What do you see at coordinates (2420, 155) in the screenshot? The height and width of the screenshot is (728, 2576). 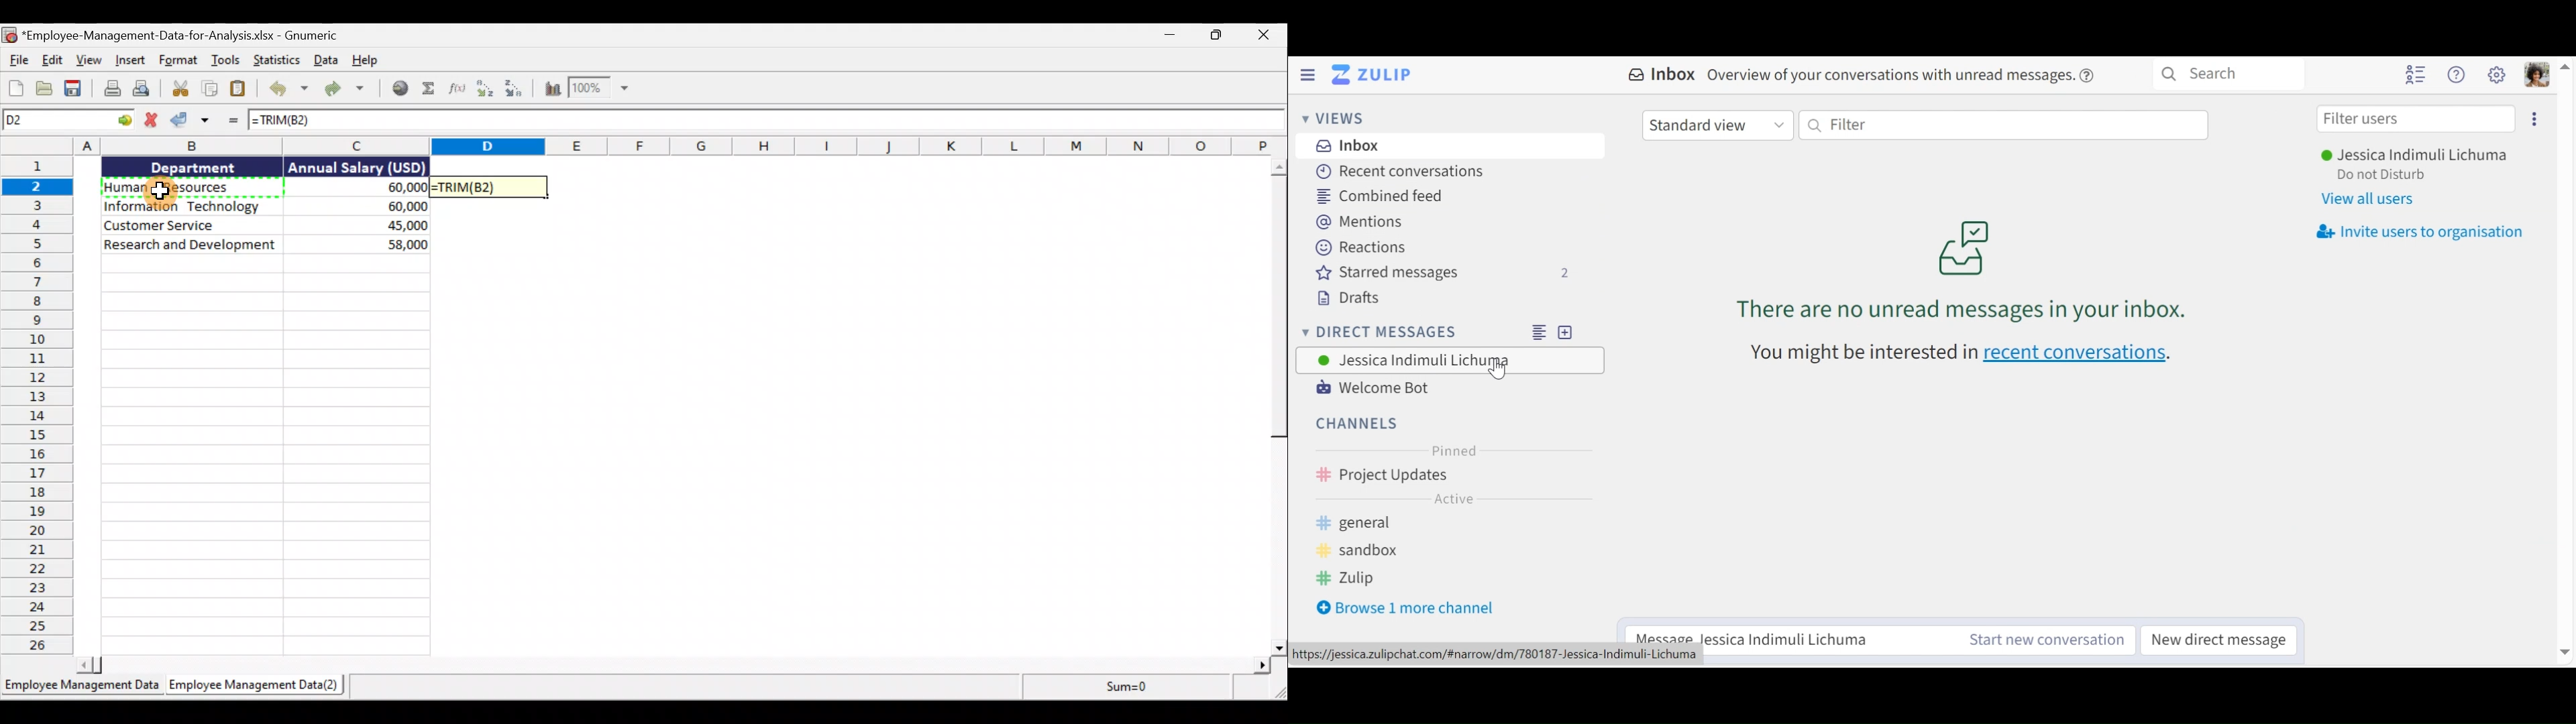 I see `User` at bounding box center [2420, 155].